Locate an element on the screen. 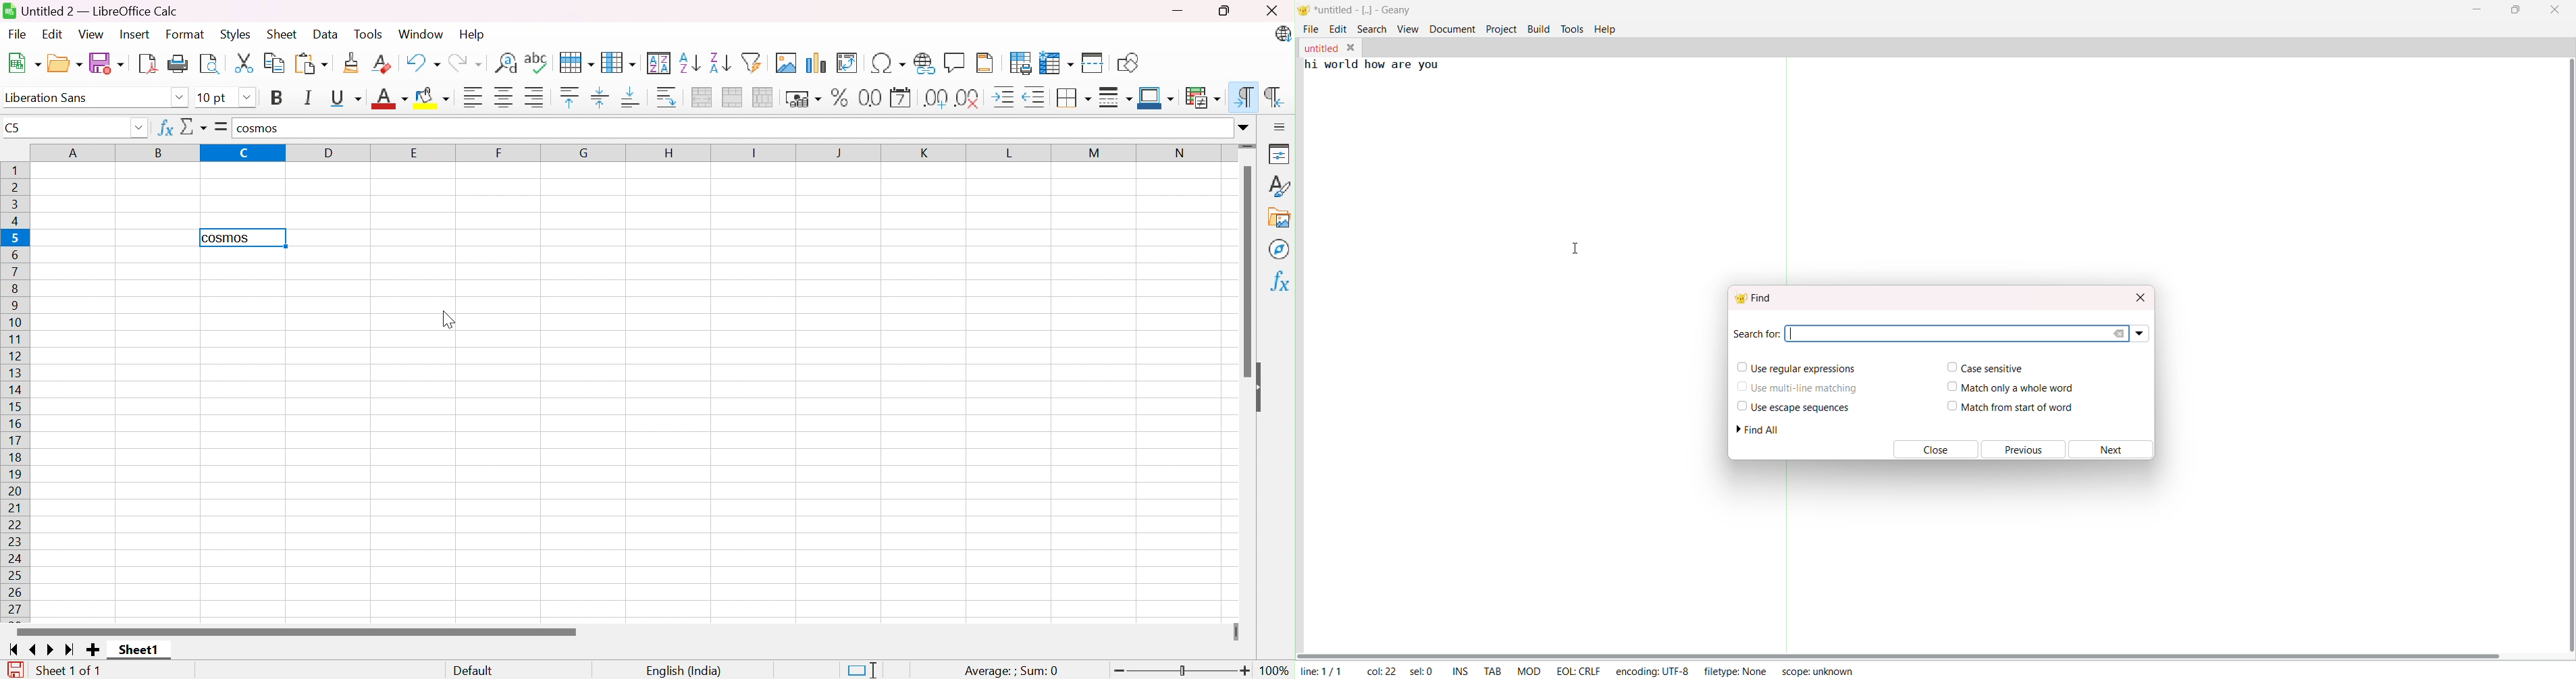 The image size is (2576, 700). Sheet is located at coordinates (284, 33).